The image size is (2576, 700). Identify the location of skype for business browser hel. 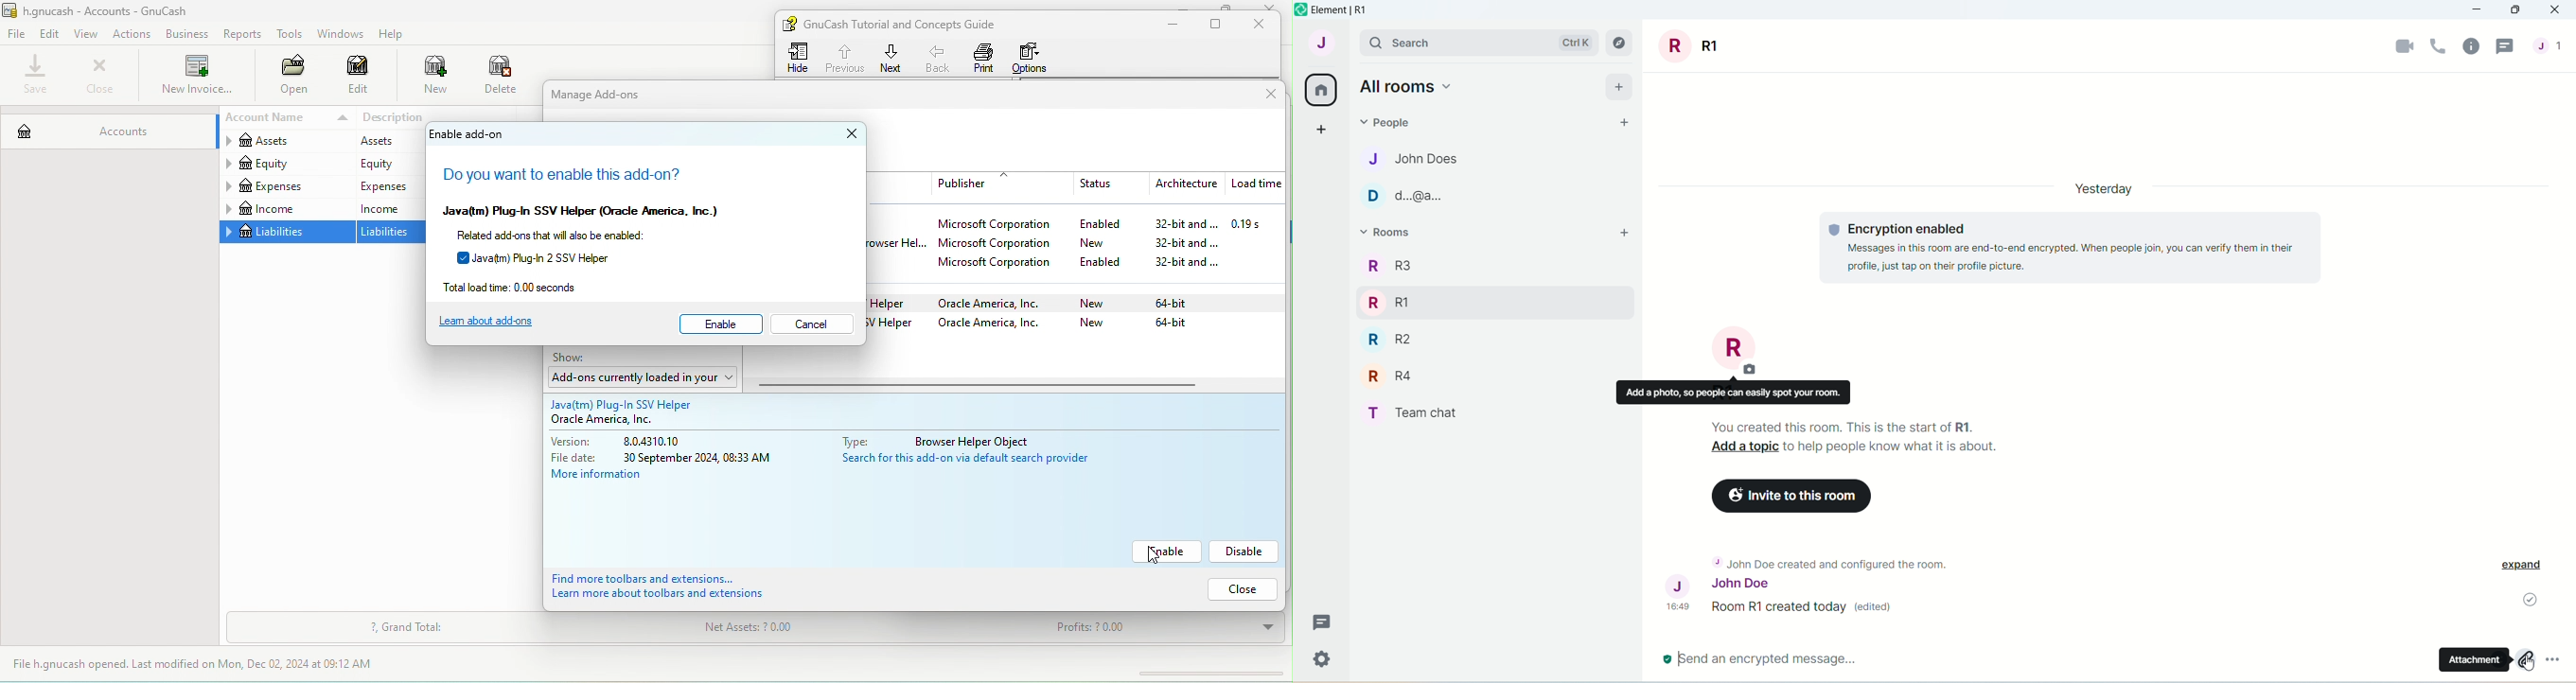
(903, 245).